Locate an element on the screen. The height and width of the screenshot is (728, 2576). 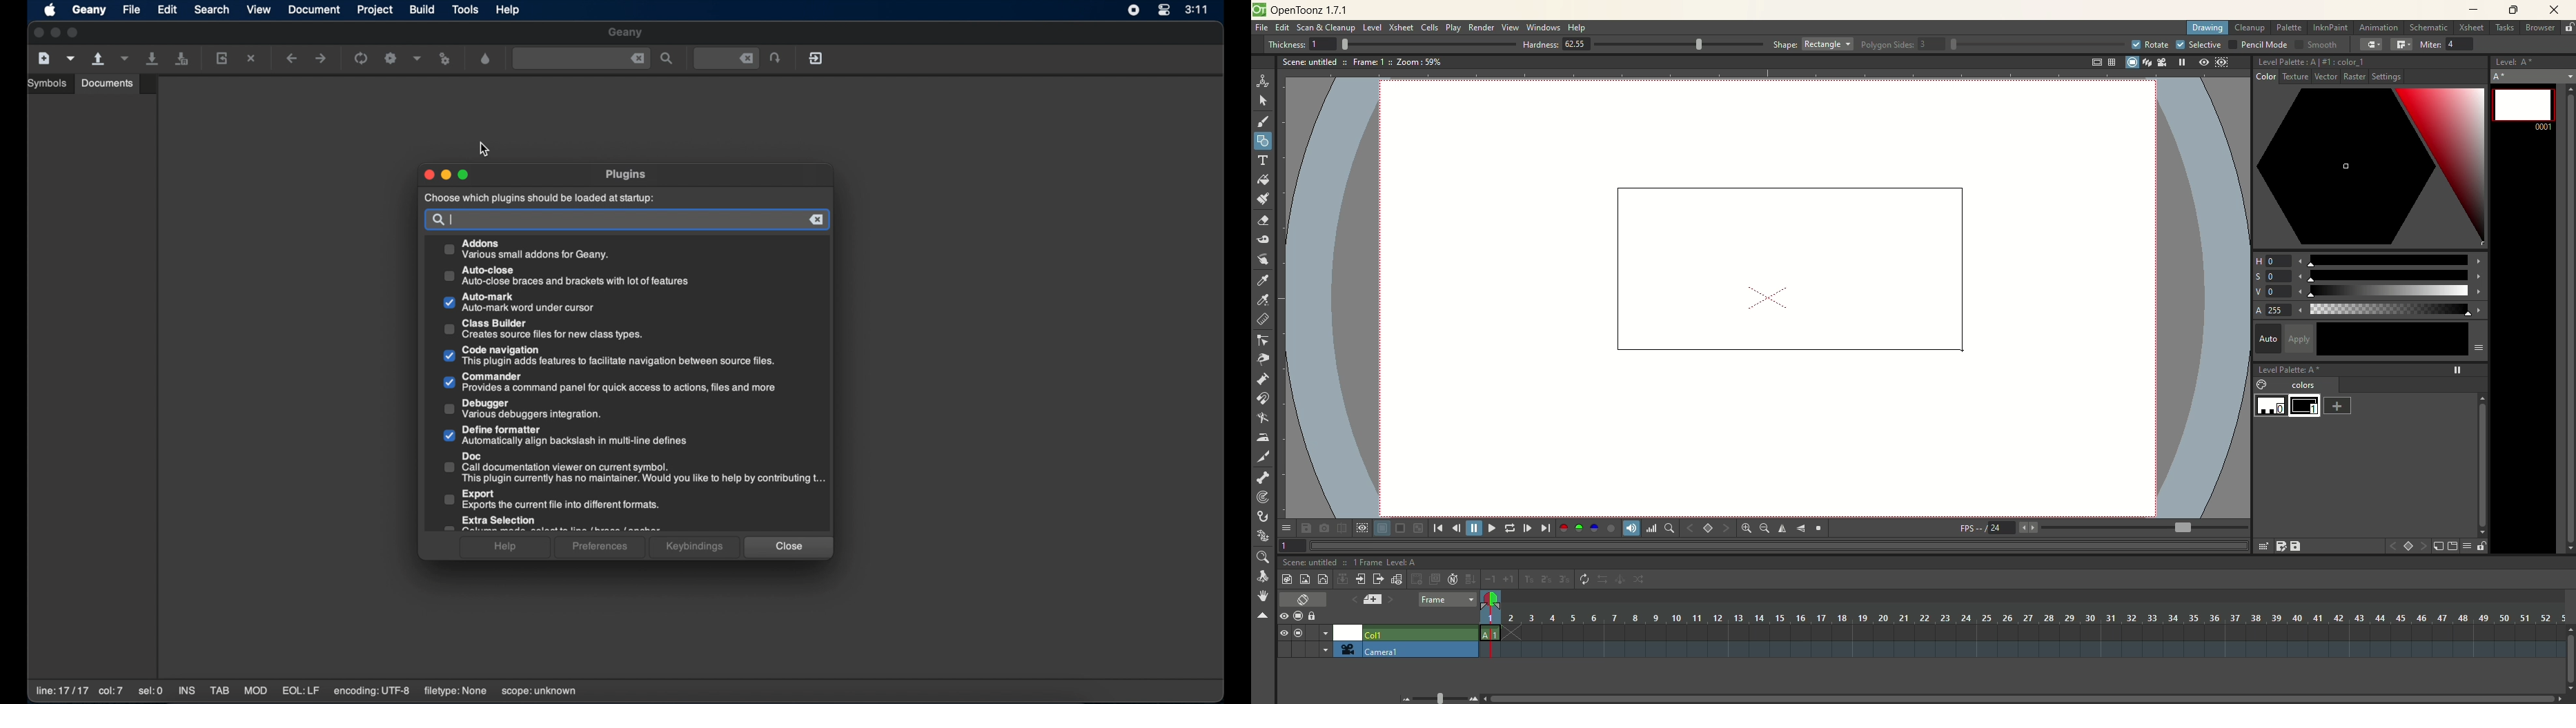
reverse is located at coordinates (1604, 580).